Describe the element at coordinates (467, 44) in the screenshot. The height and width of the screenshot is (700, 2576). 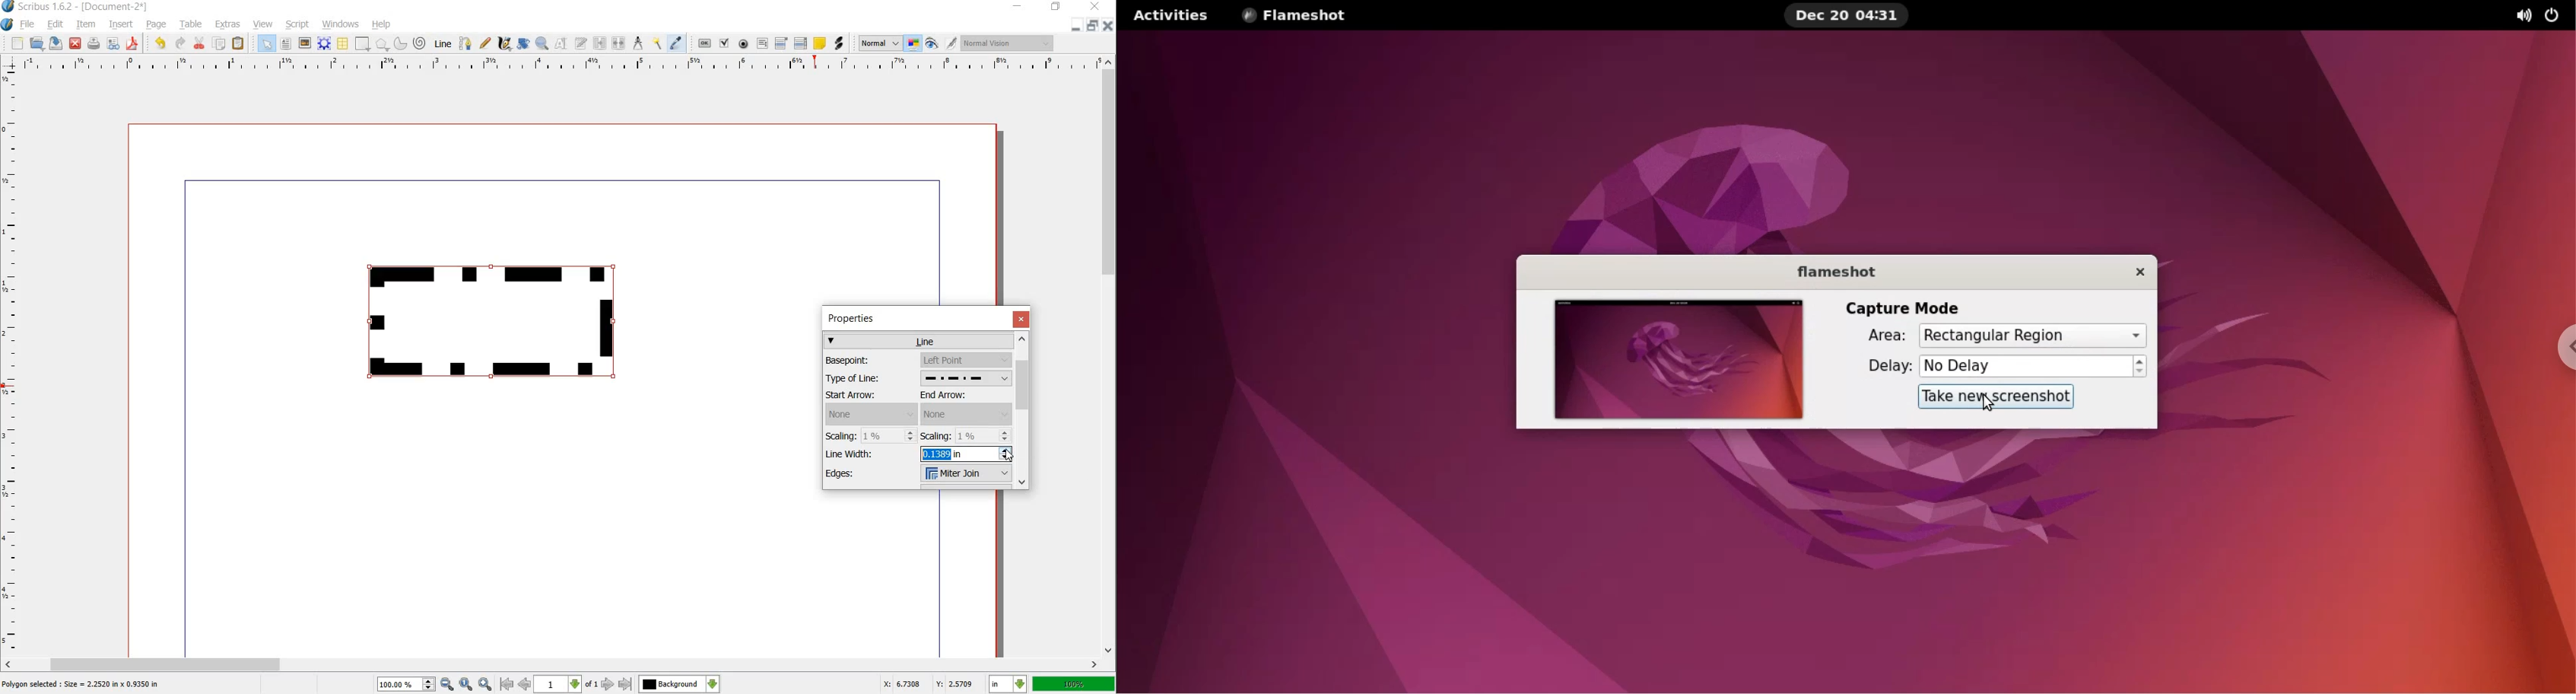
I see `BEZIER CURVE` at that location.